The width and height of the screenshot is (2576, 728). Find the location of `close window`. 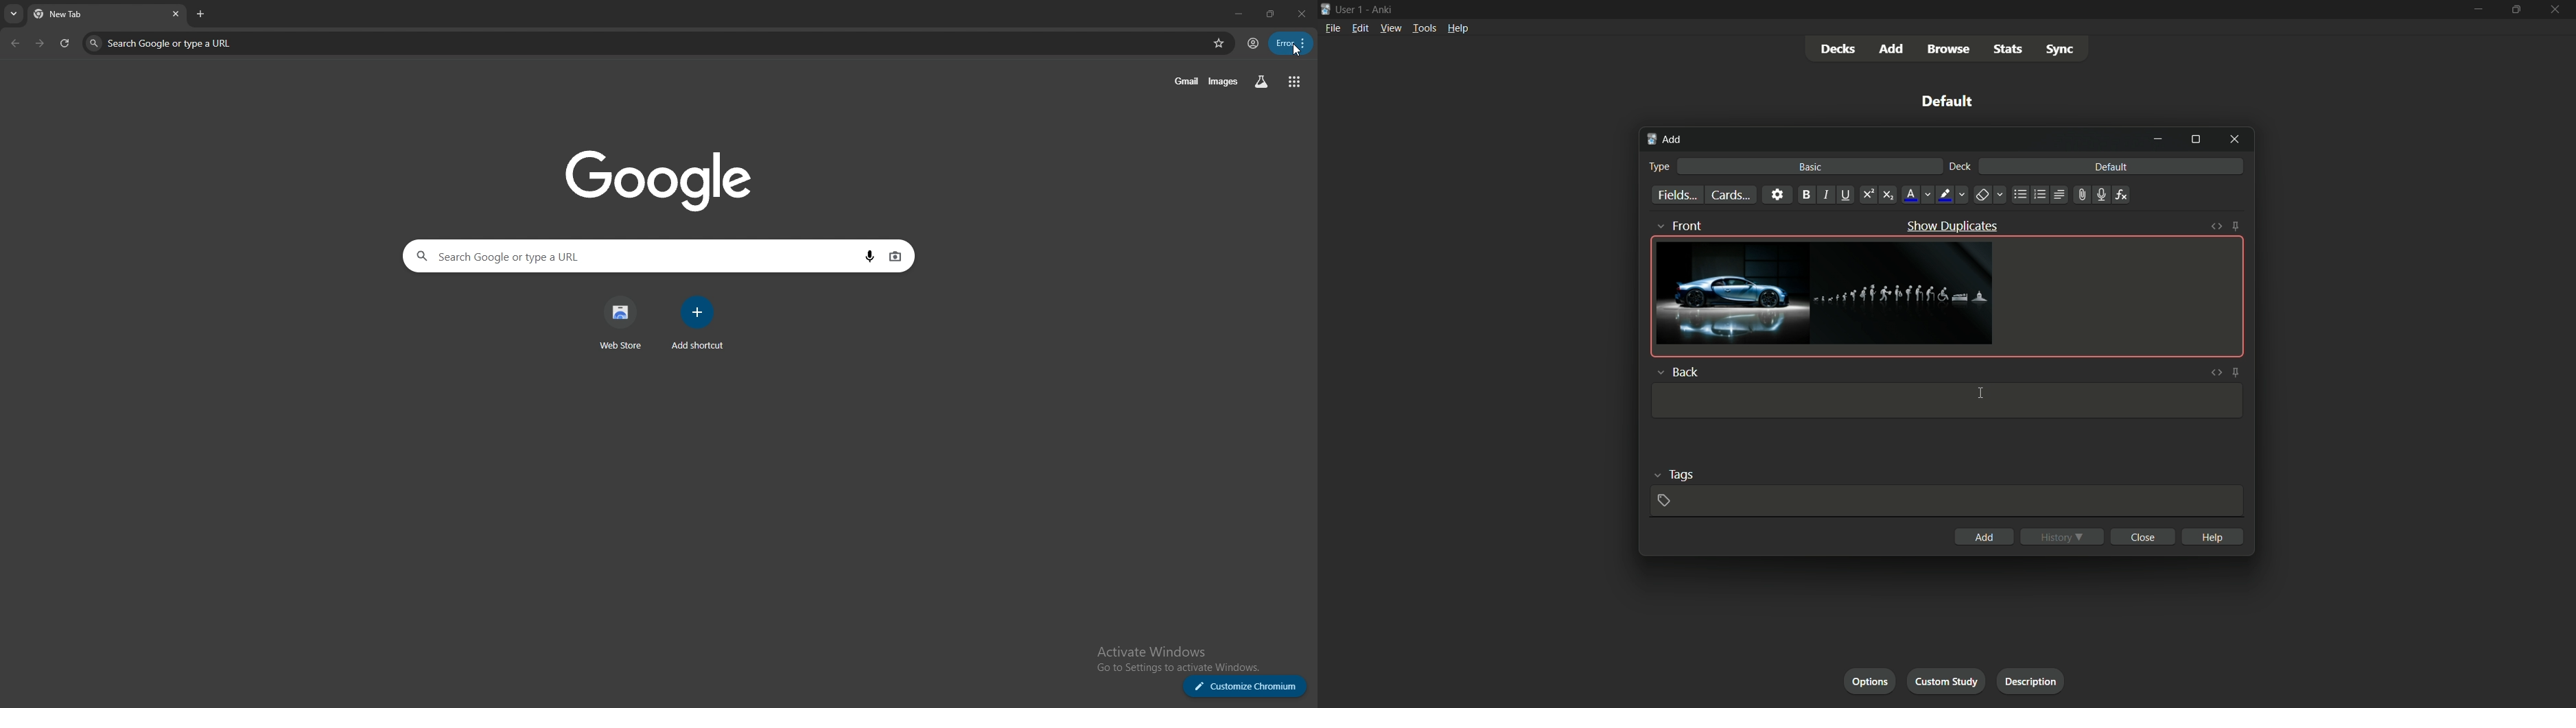

close window is located at coordinates (2235, 140).